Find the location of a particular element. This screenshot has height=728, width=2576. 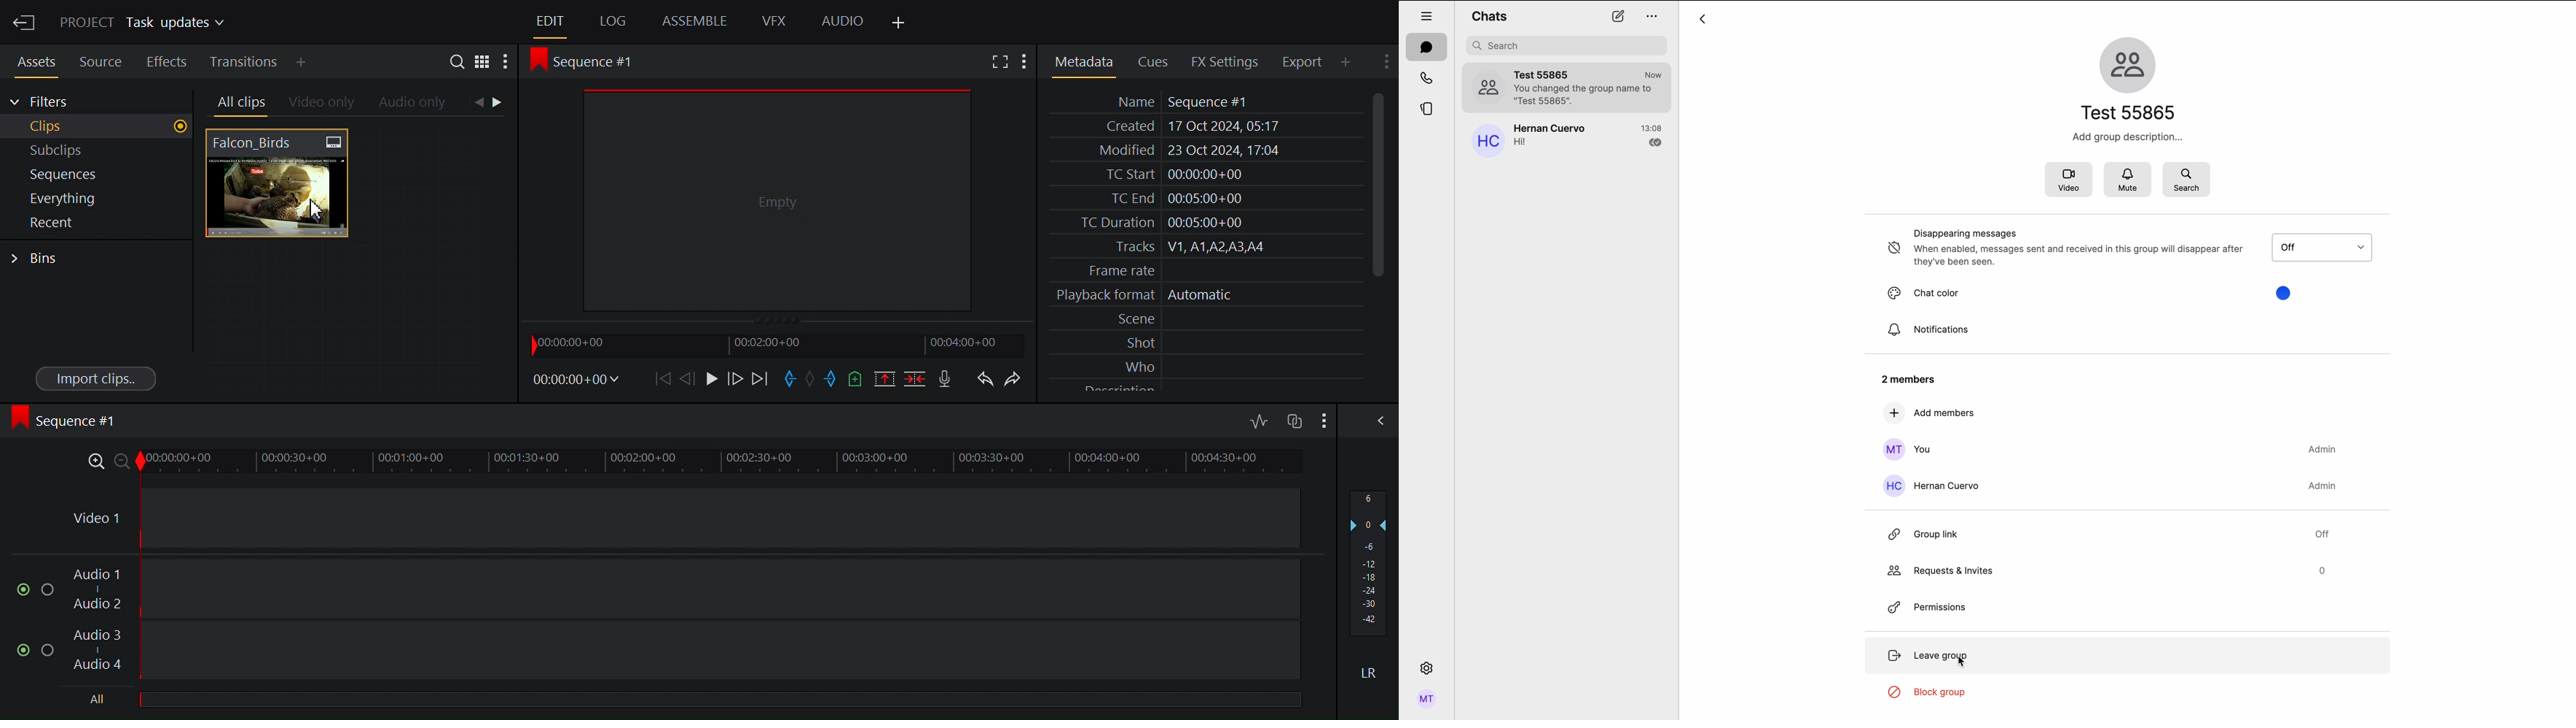

Mark out is located at coordinates (834, 378).